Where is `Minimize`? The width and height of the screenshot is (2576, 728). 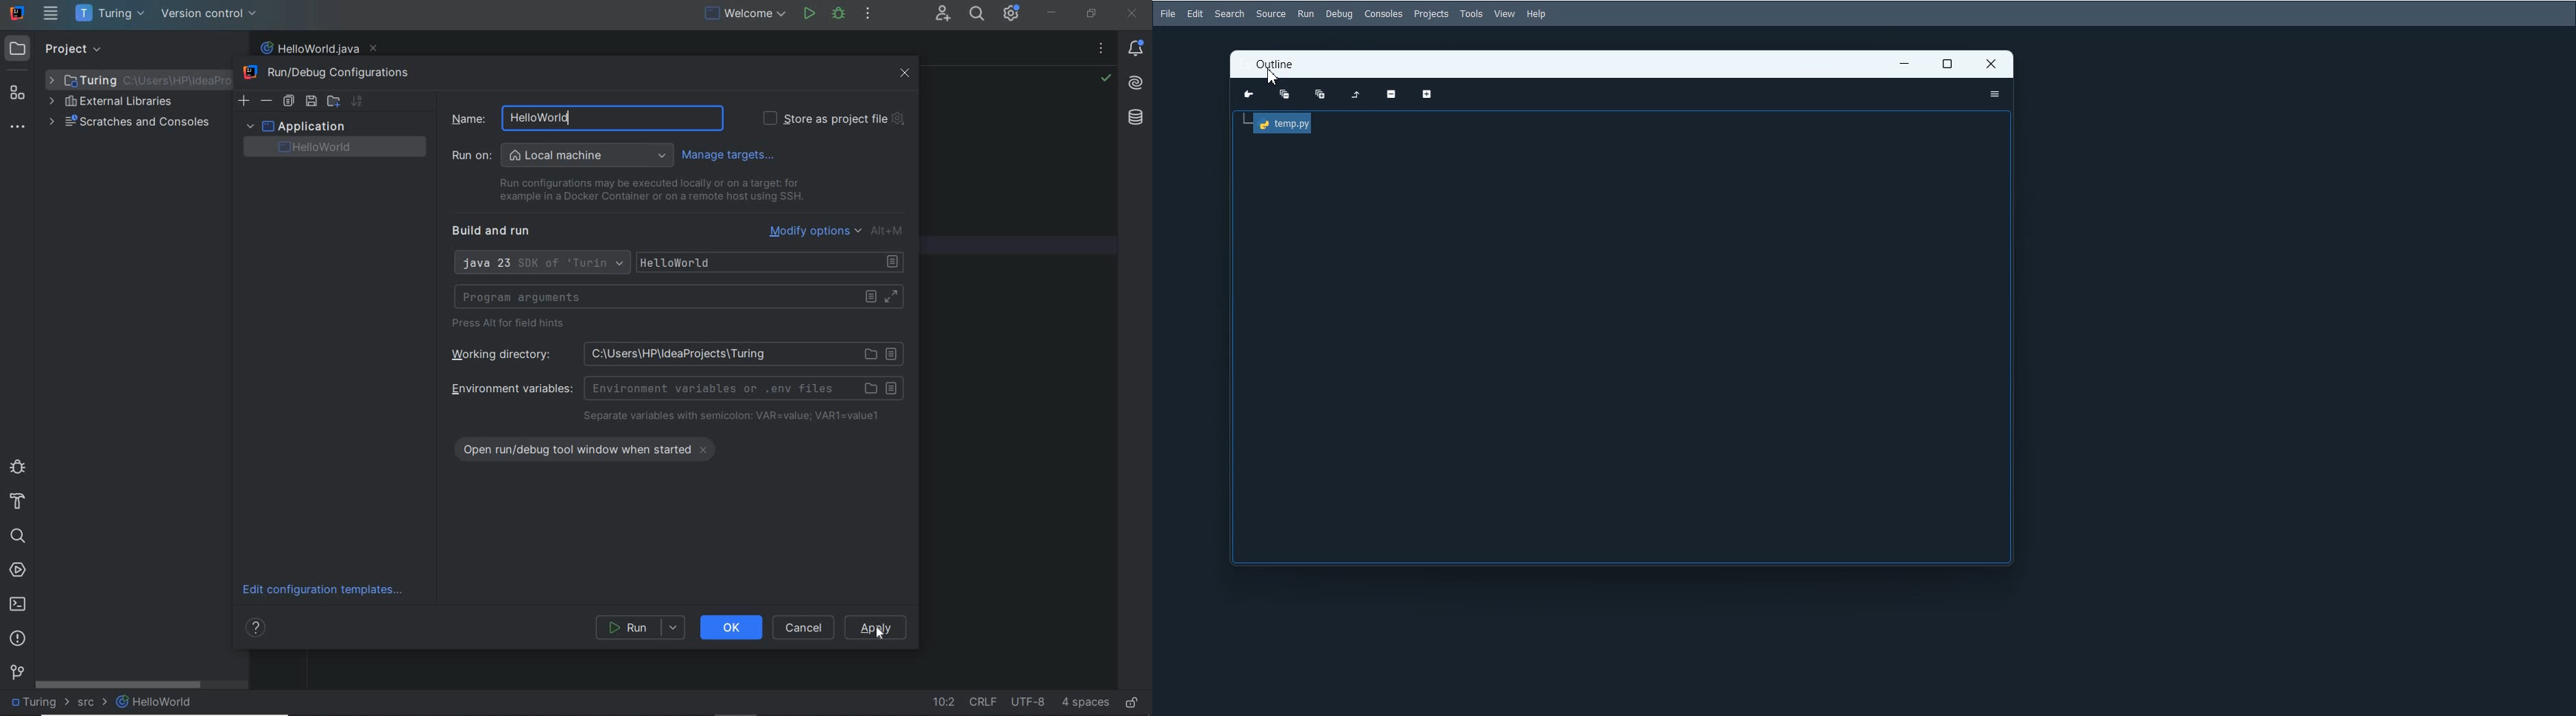 Minimize is located at coordinates (1904, 64).